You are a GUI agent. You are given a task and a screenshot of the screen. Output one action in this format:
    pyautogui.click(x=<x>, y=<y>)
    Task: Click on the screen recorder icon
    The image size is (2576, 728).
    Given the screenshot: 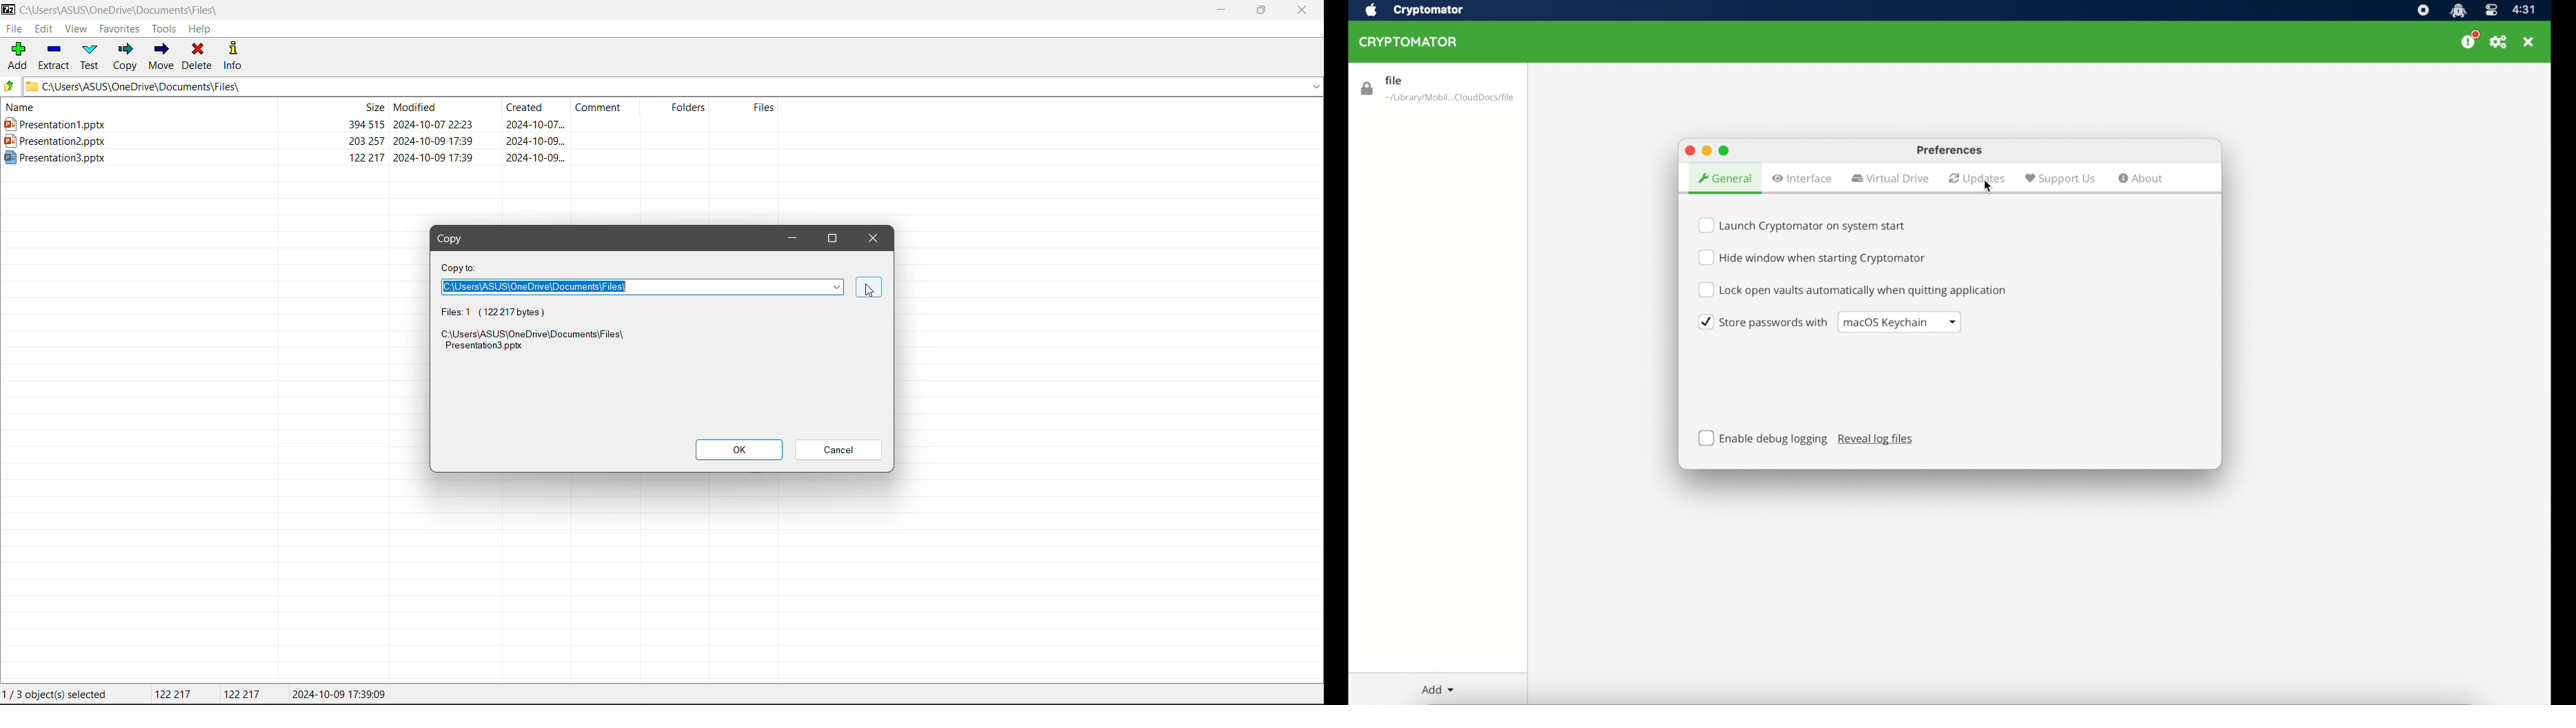 What is the action you would take?
    pyautogui.click(x=2423, y=10)
    